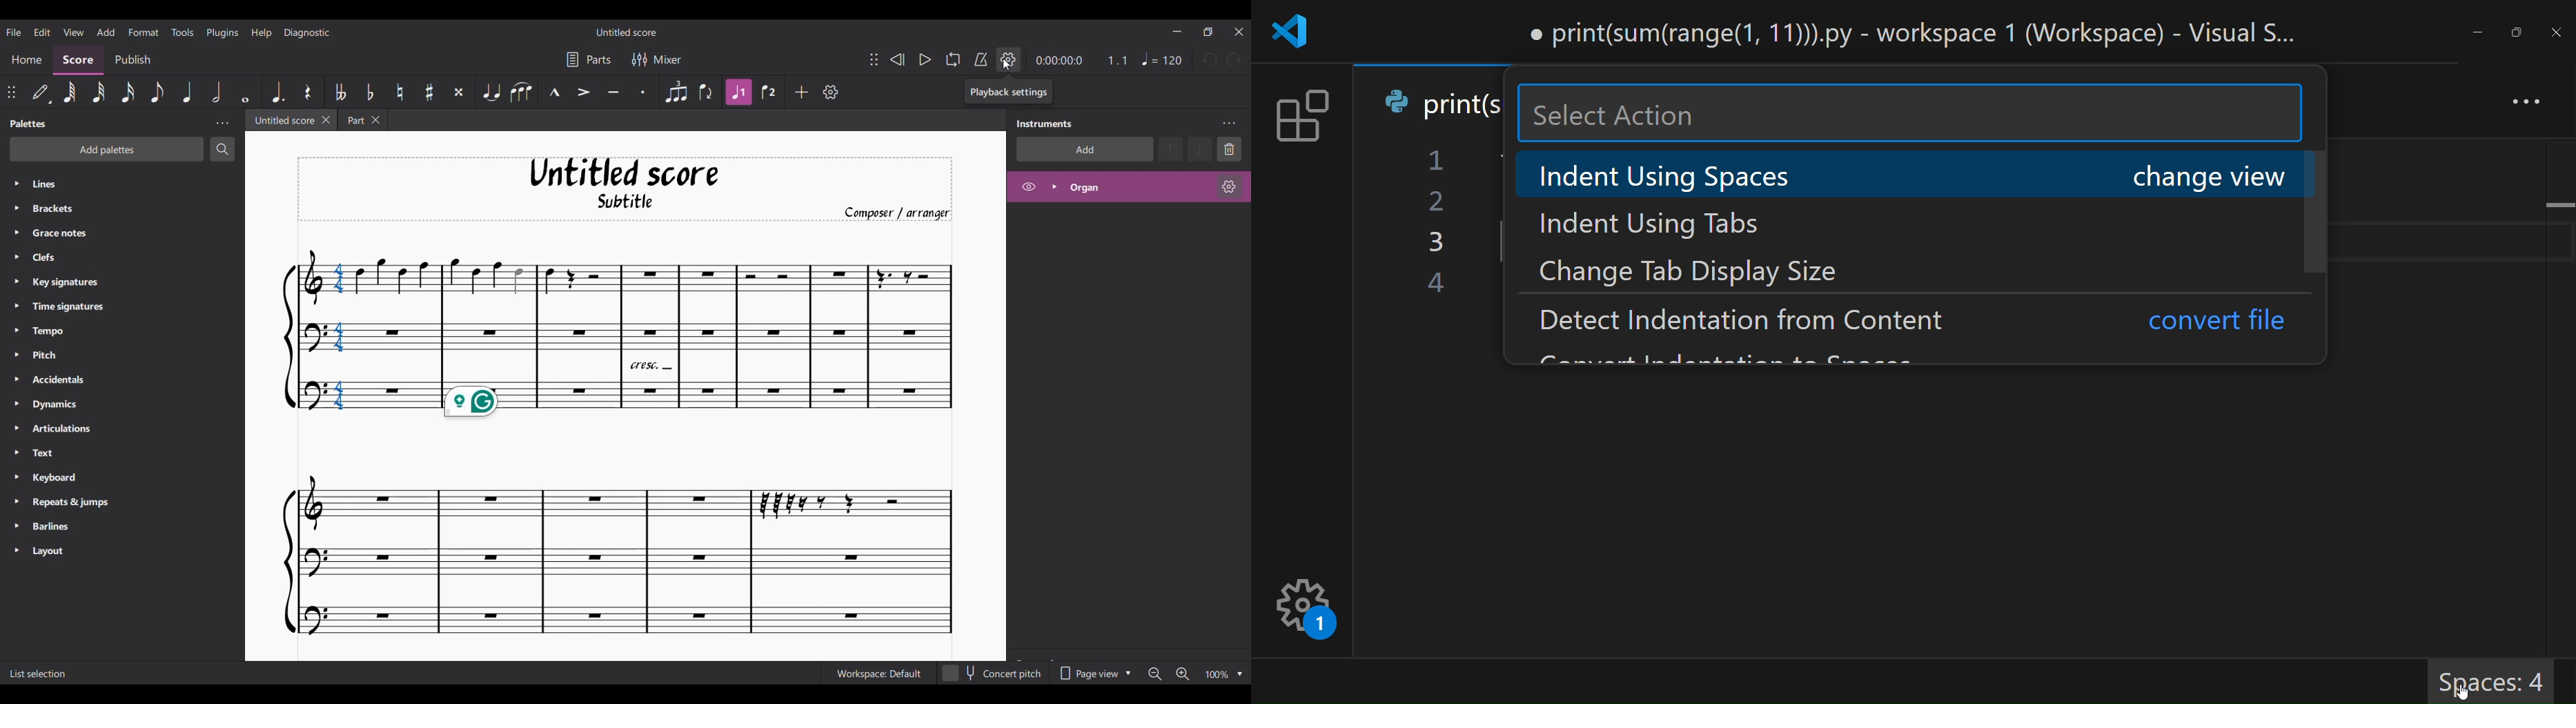 This screenshot has width=2576, height=728. What do you see at coordinates (1183, 674) in the screenshot?
I see `Zoom in` at bounding box center [1183, 674].